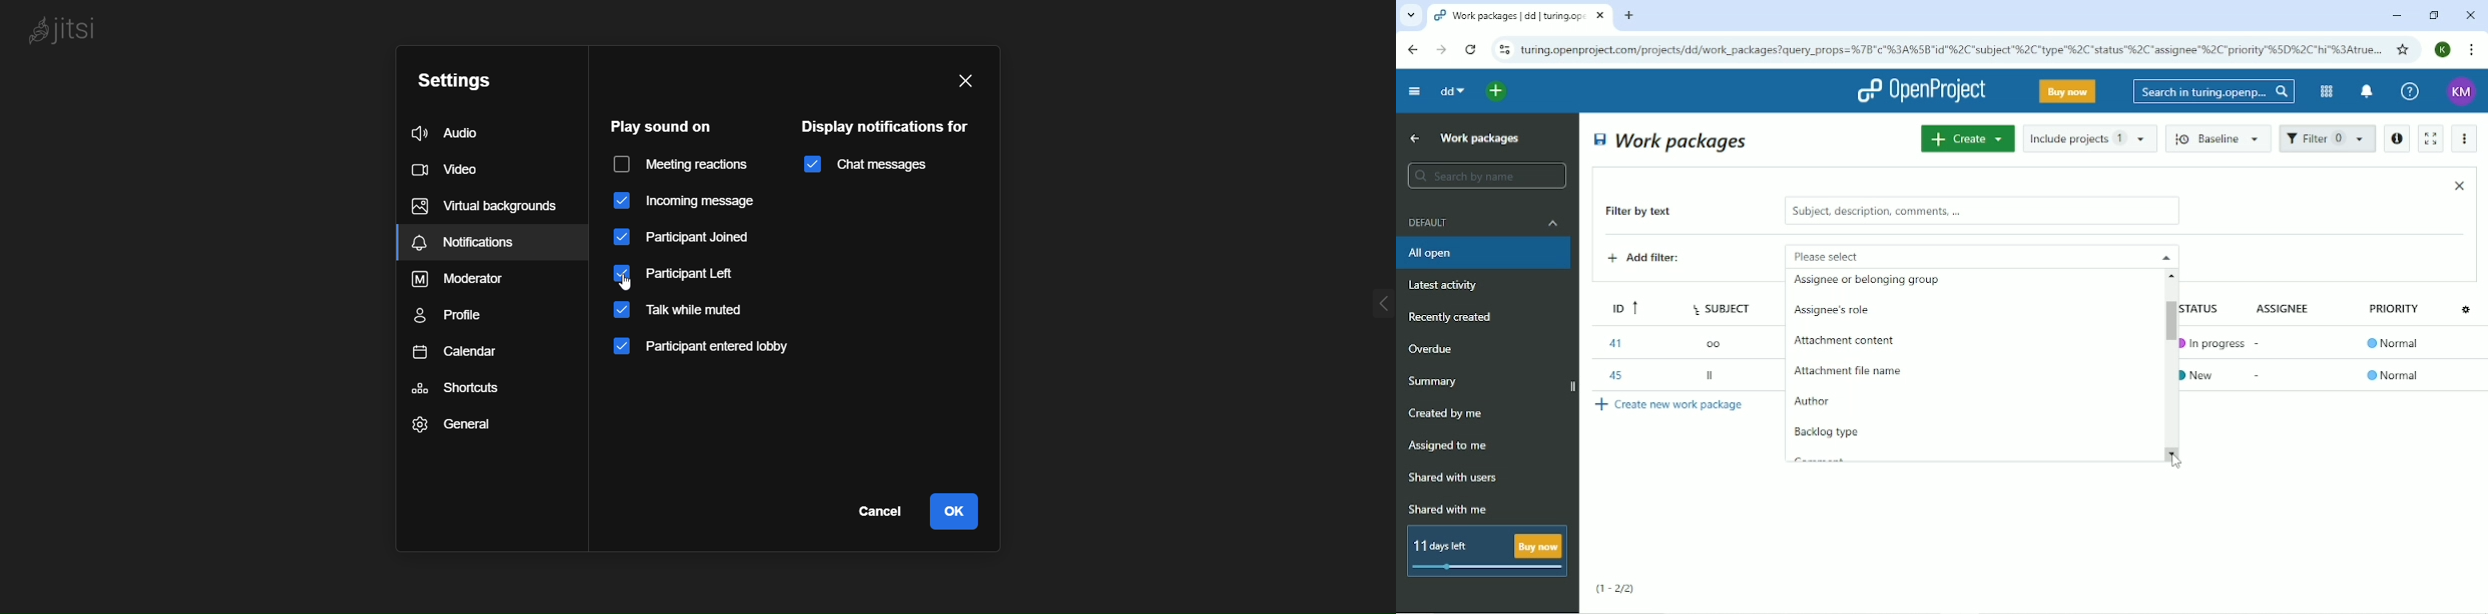  What do you see at coordinates (2176, 453) in the screenshot?
I see `scroll down` at bounding box center [2176, 453].